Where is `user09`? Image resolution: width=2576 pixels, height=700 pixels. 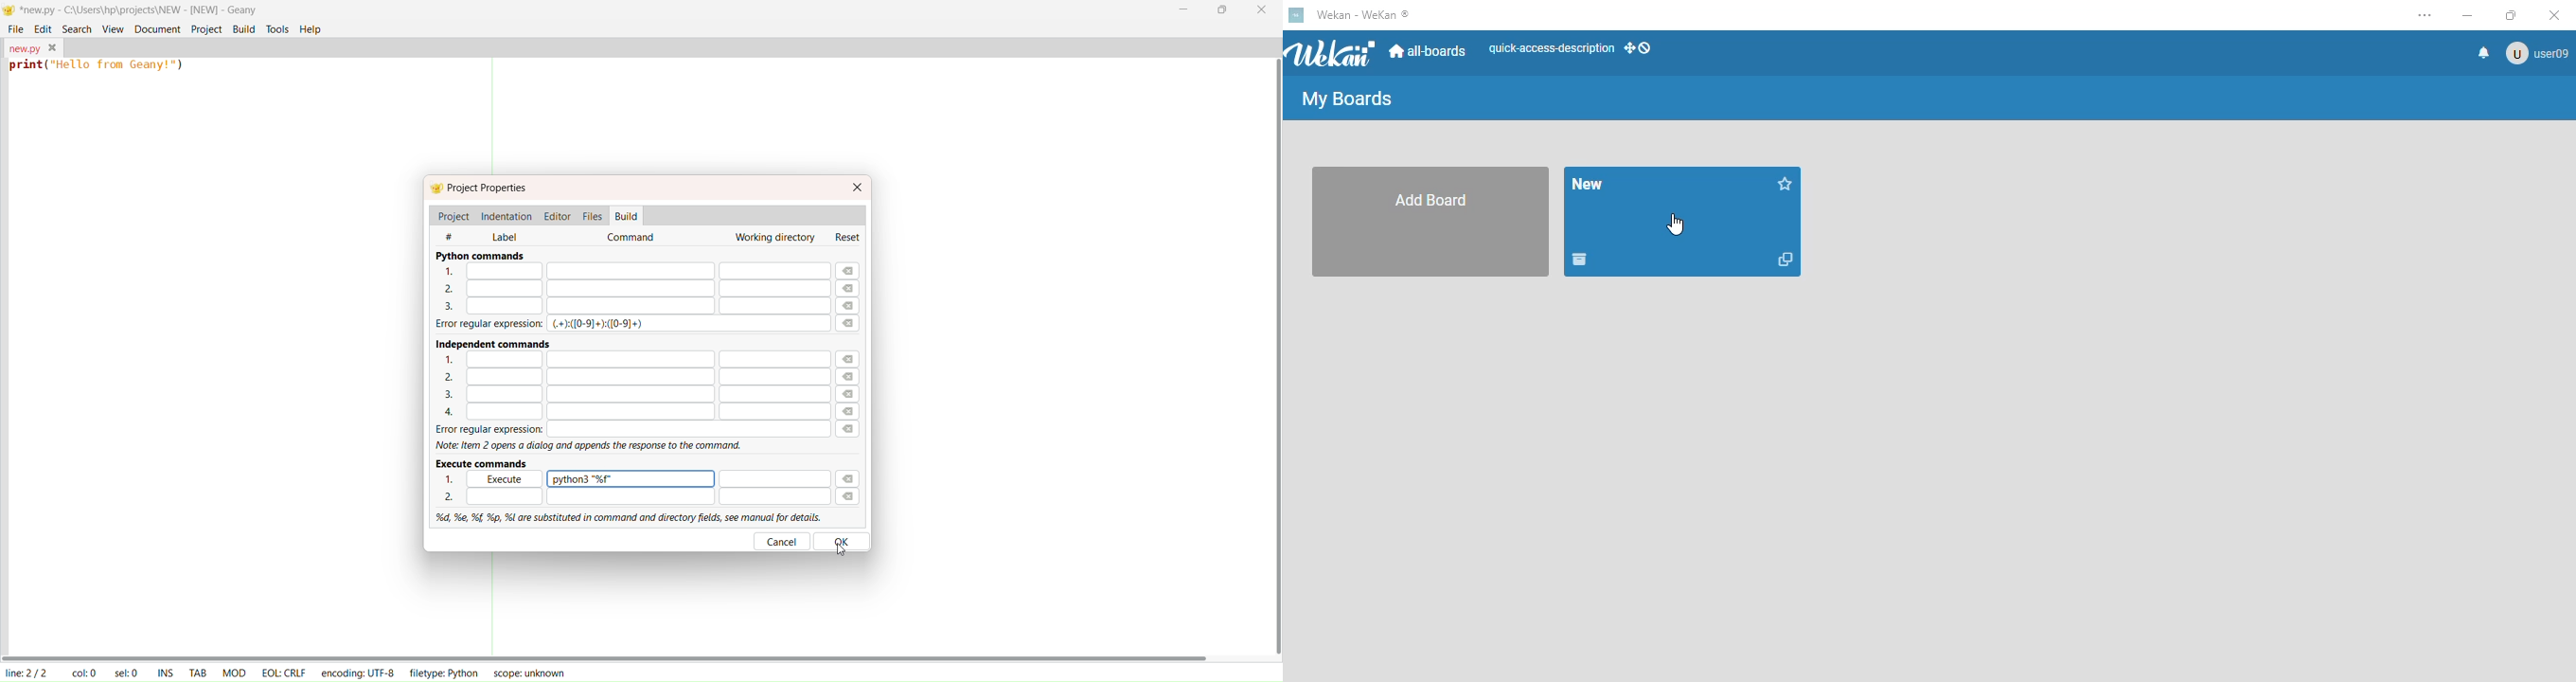 user09 is located at coordinates (2536, 53).